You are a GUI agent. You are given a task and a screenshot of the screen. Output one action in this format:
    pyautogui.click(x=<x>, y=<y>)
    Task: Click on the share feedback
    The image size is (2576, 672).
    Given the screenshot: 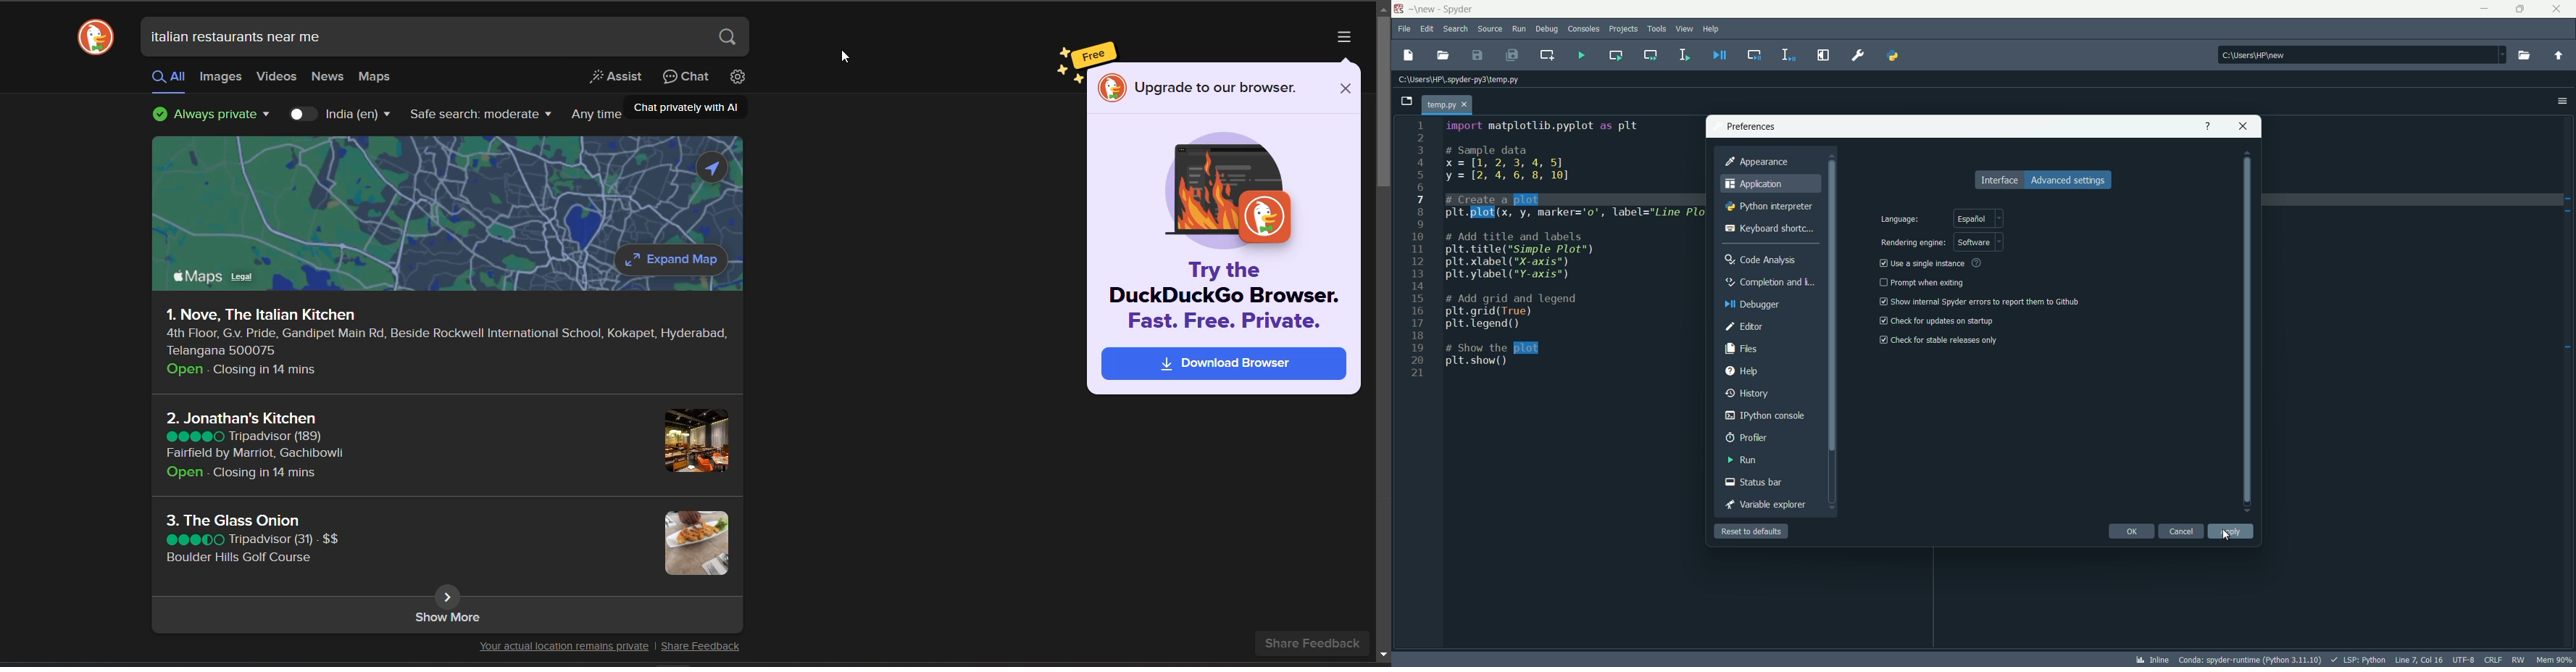 What is the action you would take?
    pyautogui.click(x=701, y=647)
    